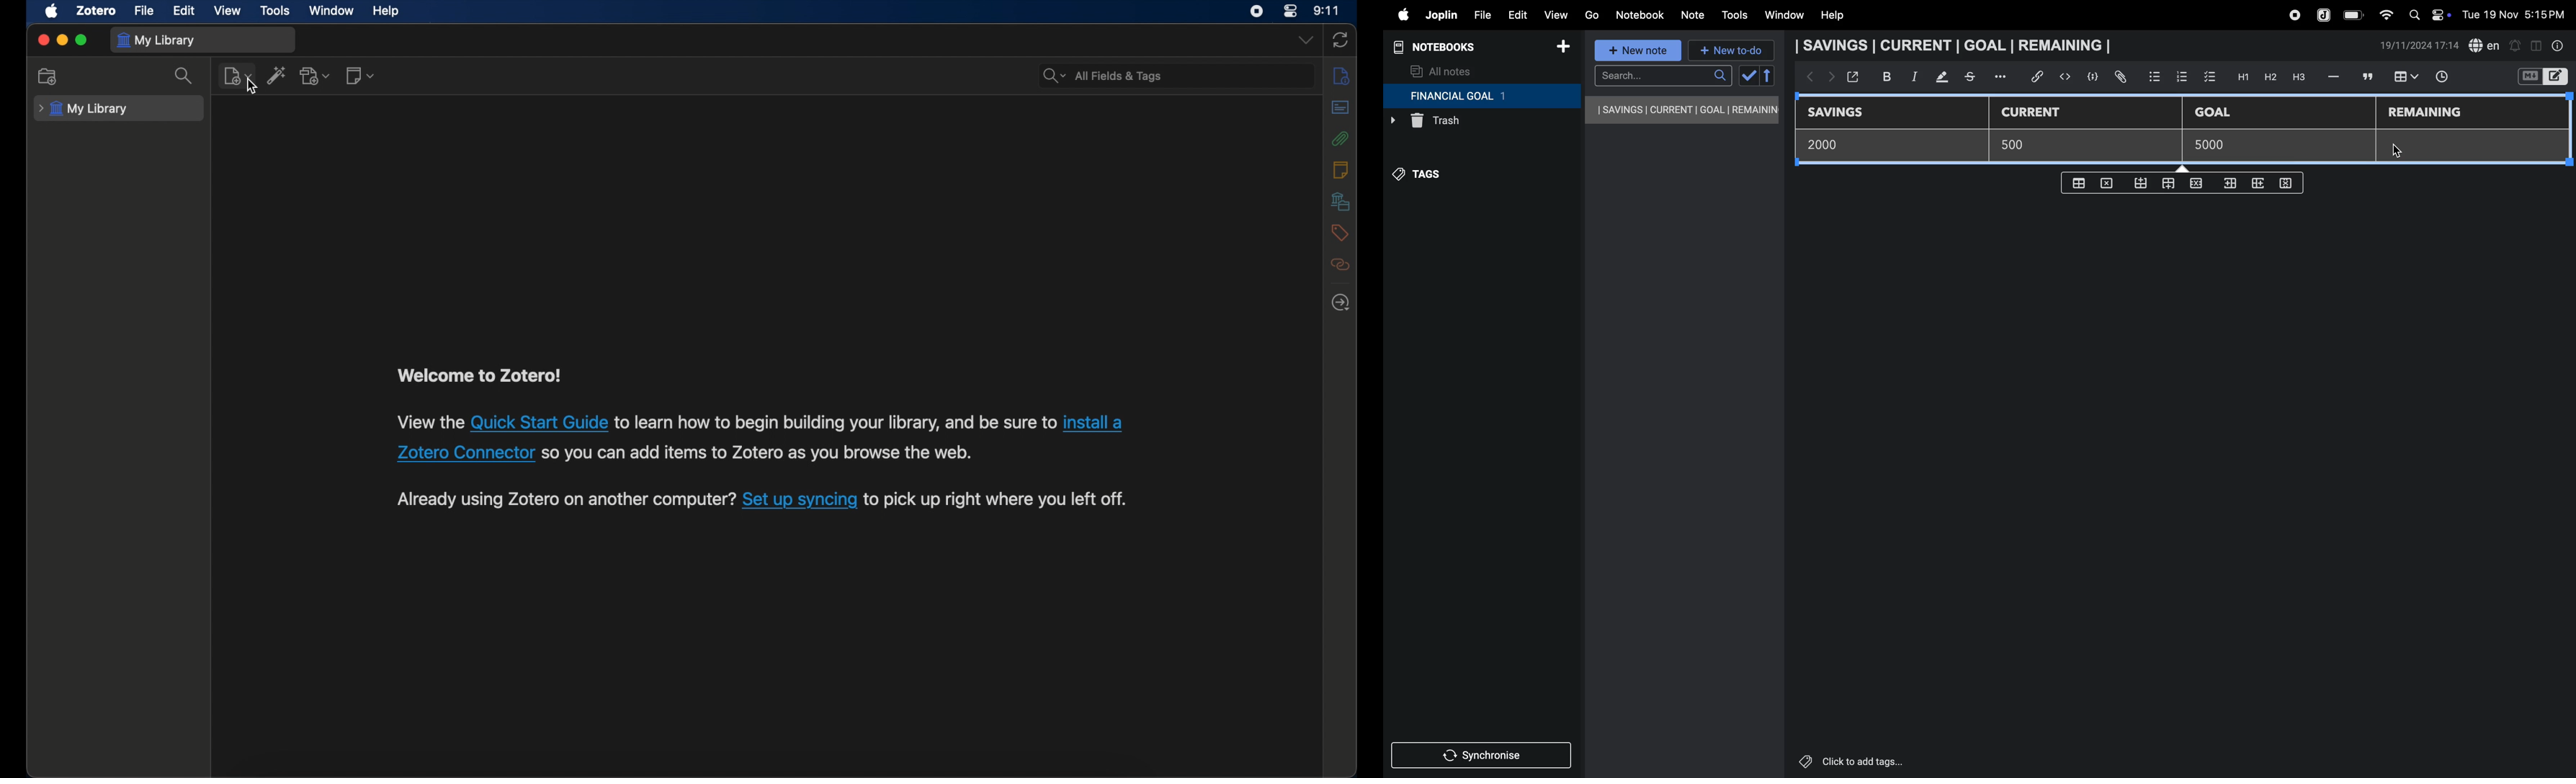 This screenshot has height=784, width=2576. What do you see at coordinates (1424, 179) in the screenshot?
I see `tags` at bounding box center [1424, 179].